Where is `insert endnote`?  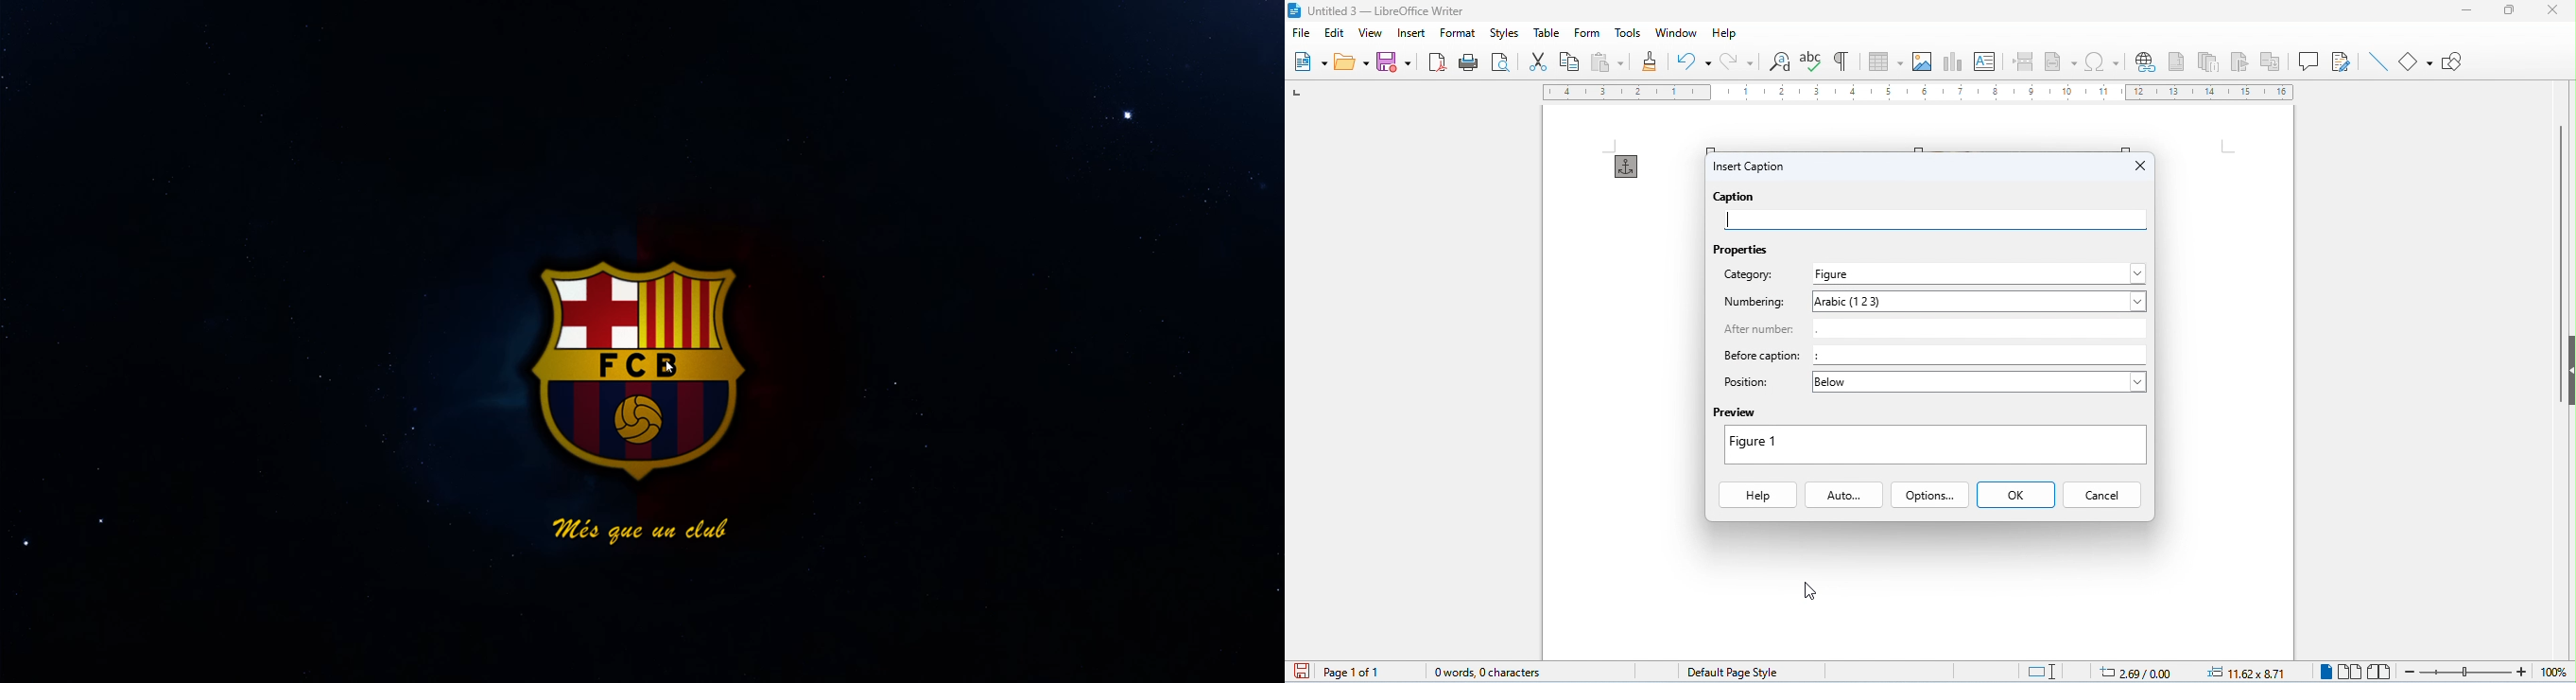
insert endnote is located at coordinates (2212, 62).